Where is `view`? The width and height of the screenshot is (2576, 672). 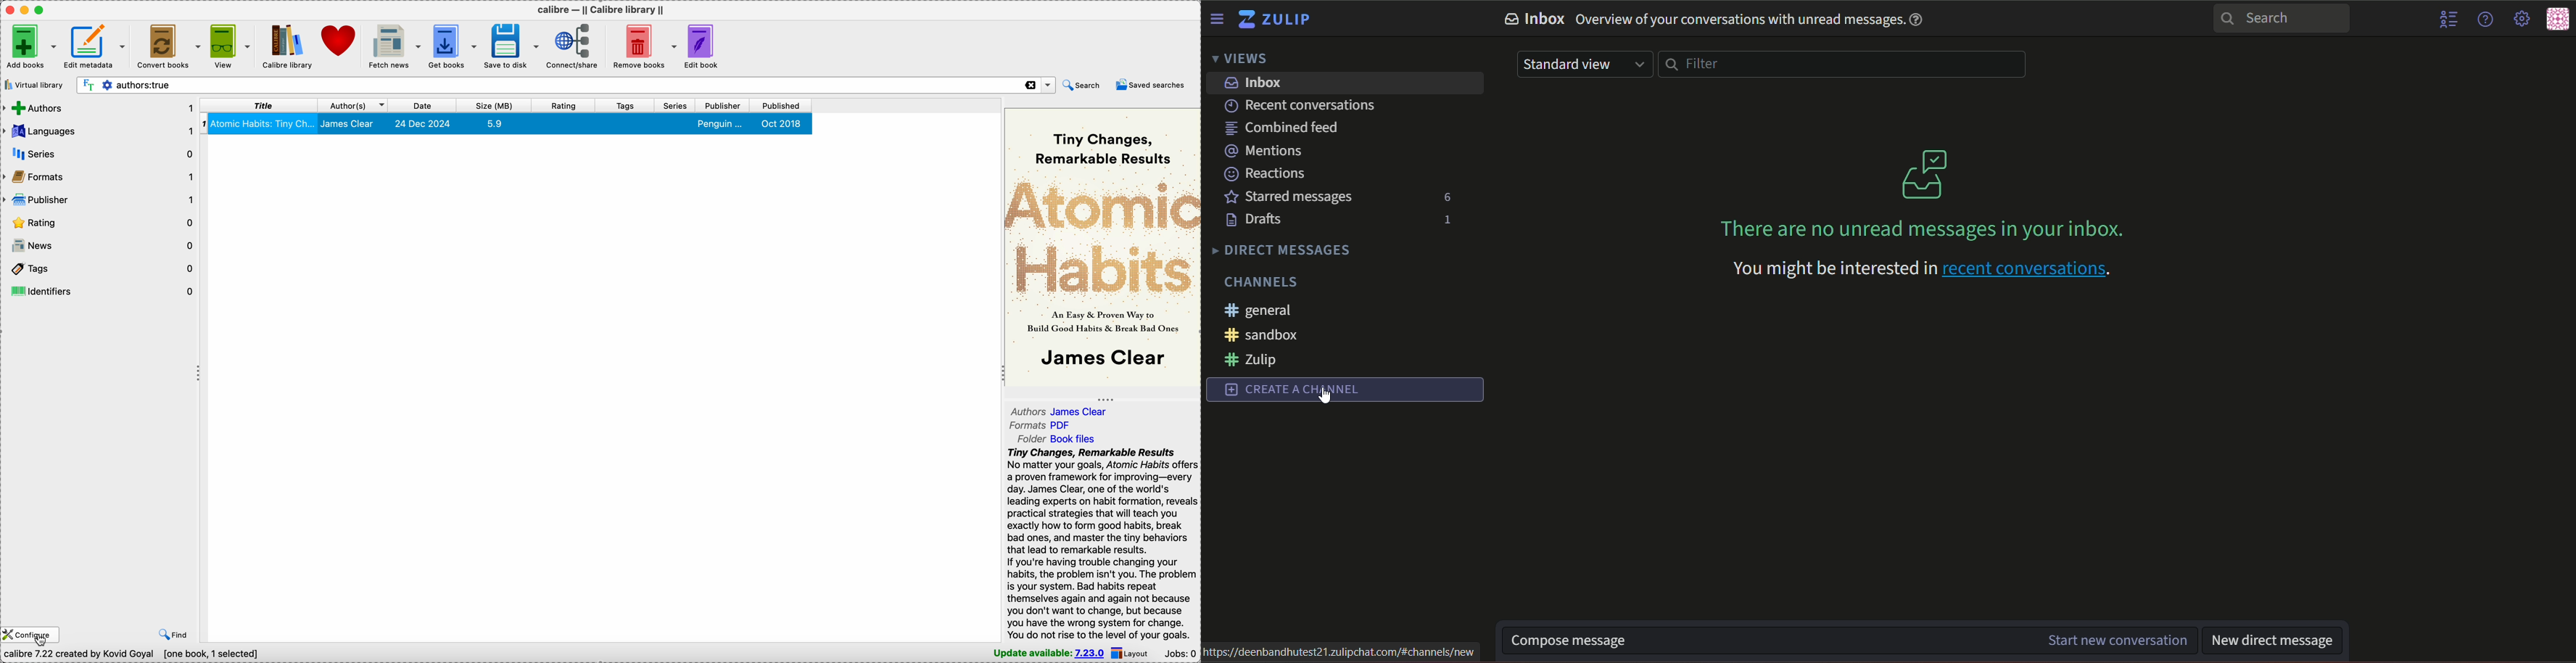
view is located at coordinates (229, 46).